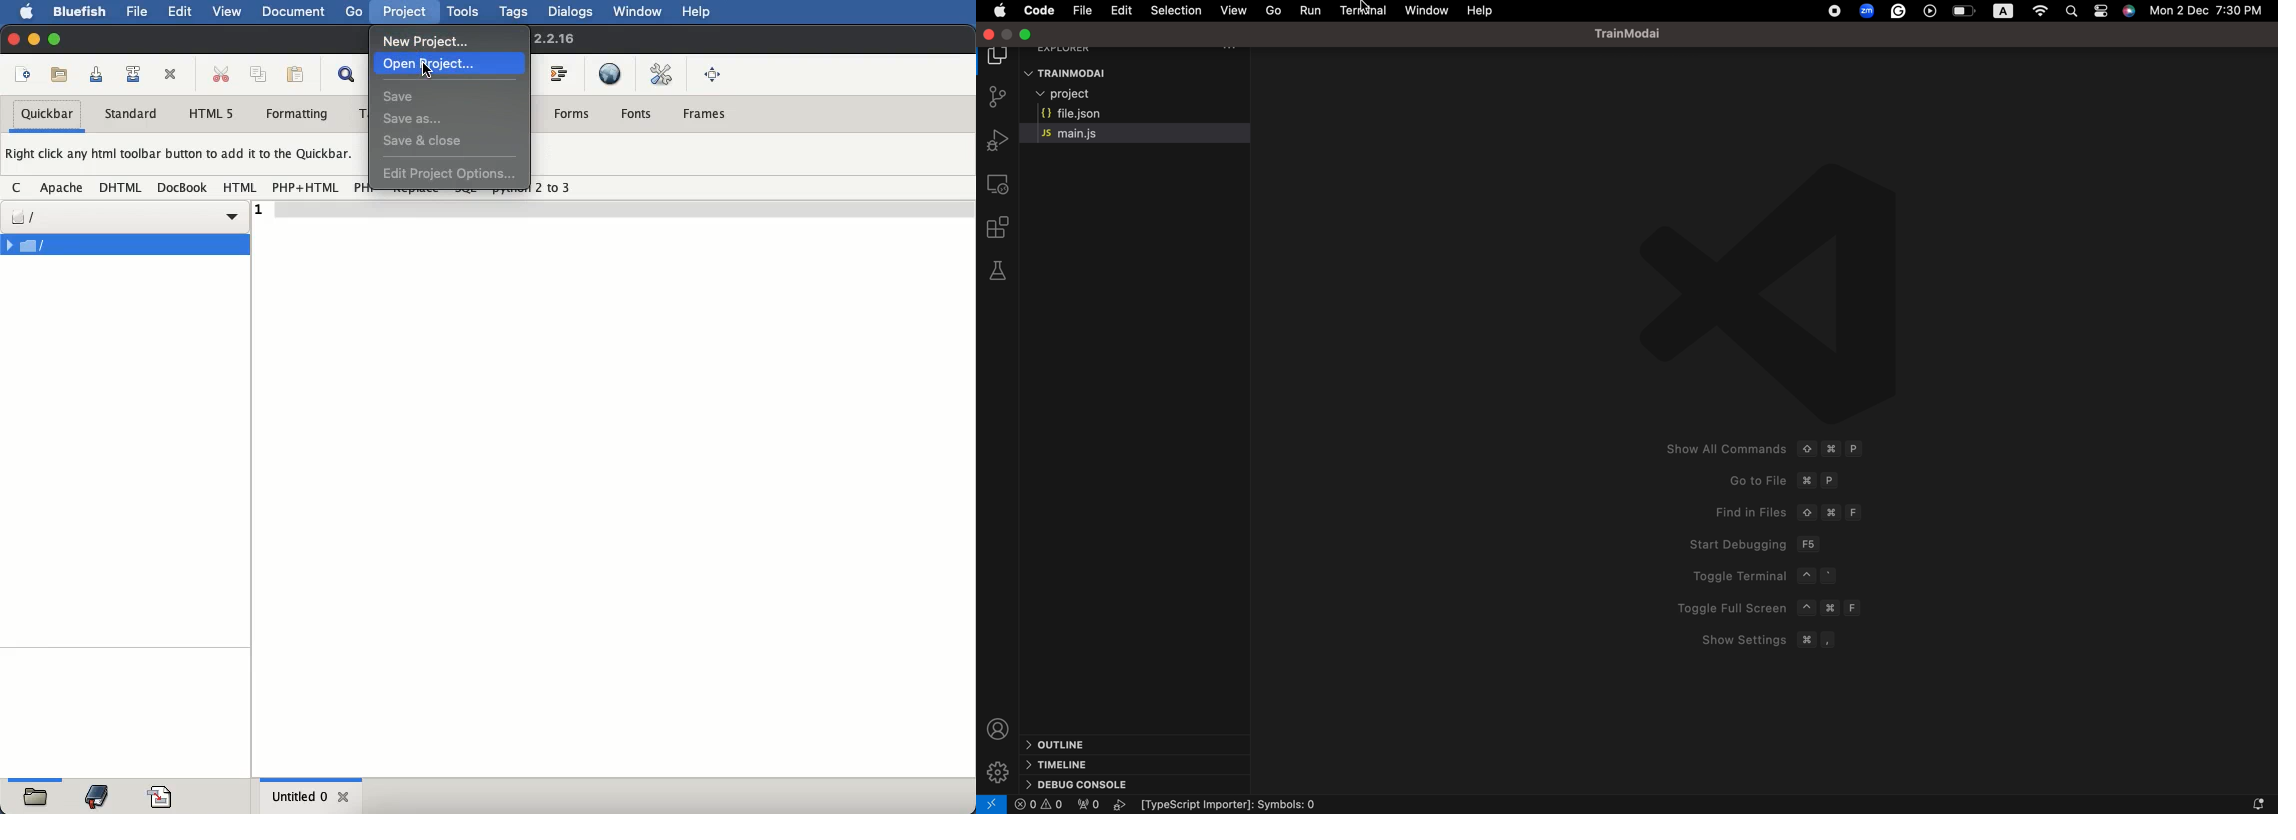 The height and width of the screenshot is (840, 2296). Describe the element at coordinates (297, 74) in the screenshot. I see `paste` at that location.